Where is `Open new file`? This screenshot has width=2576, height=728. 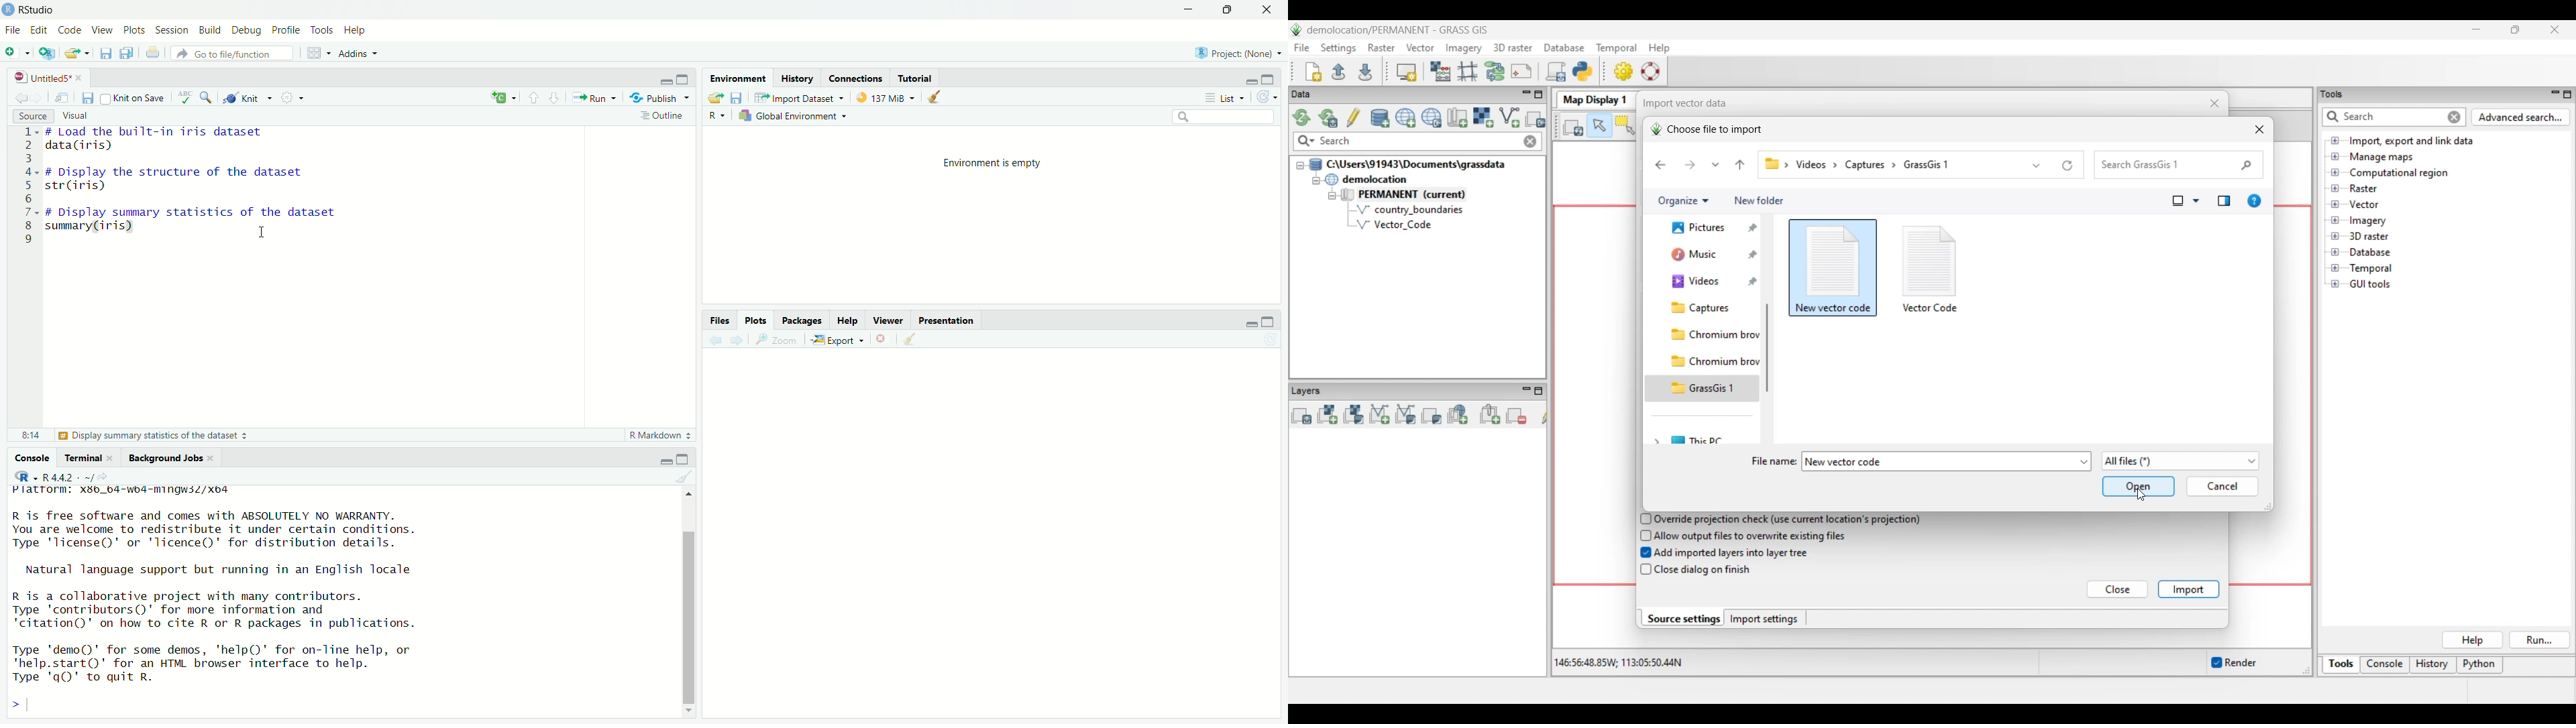
Open new file is located at coordinates (17, 52).